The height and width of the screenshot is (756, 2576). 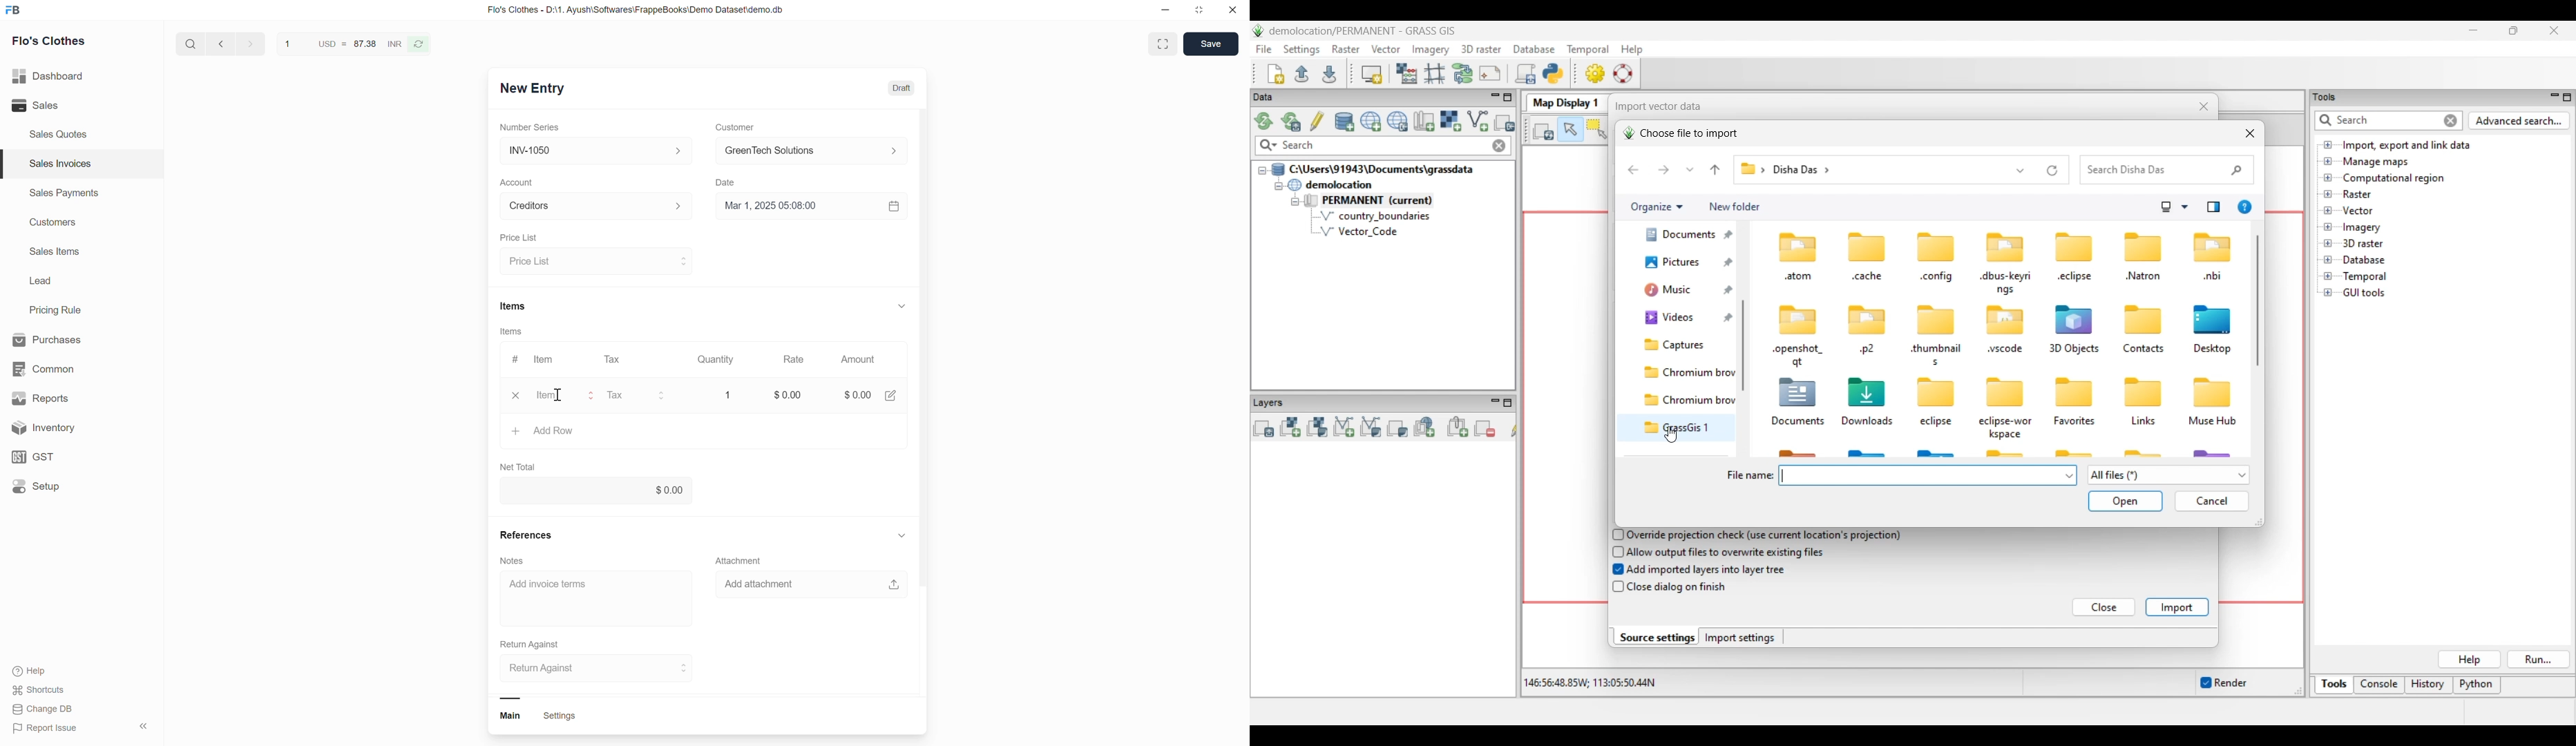 I want to click on References, so click(x=525, y=535).